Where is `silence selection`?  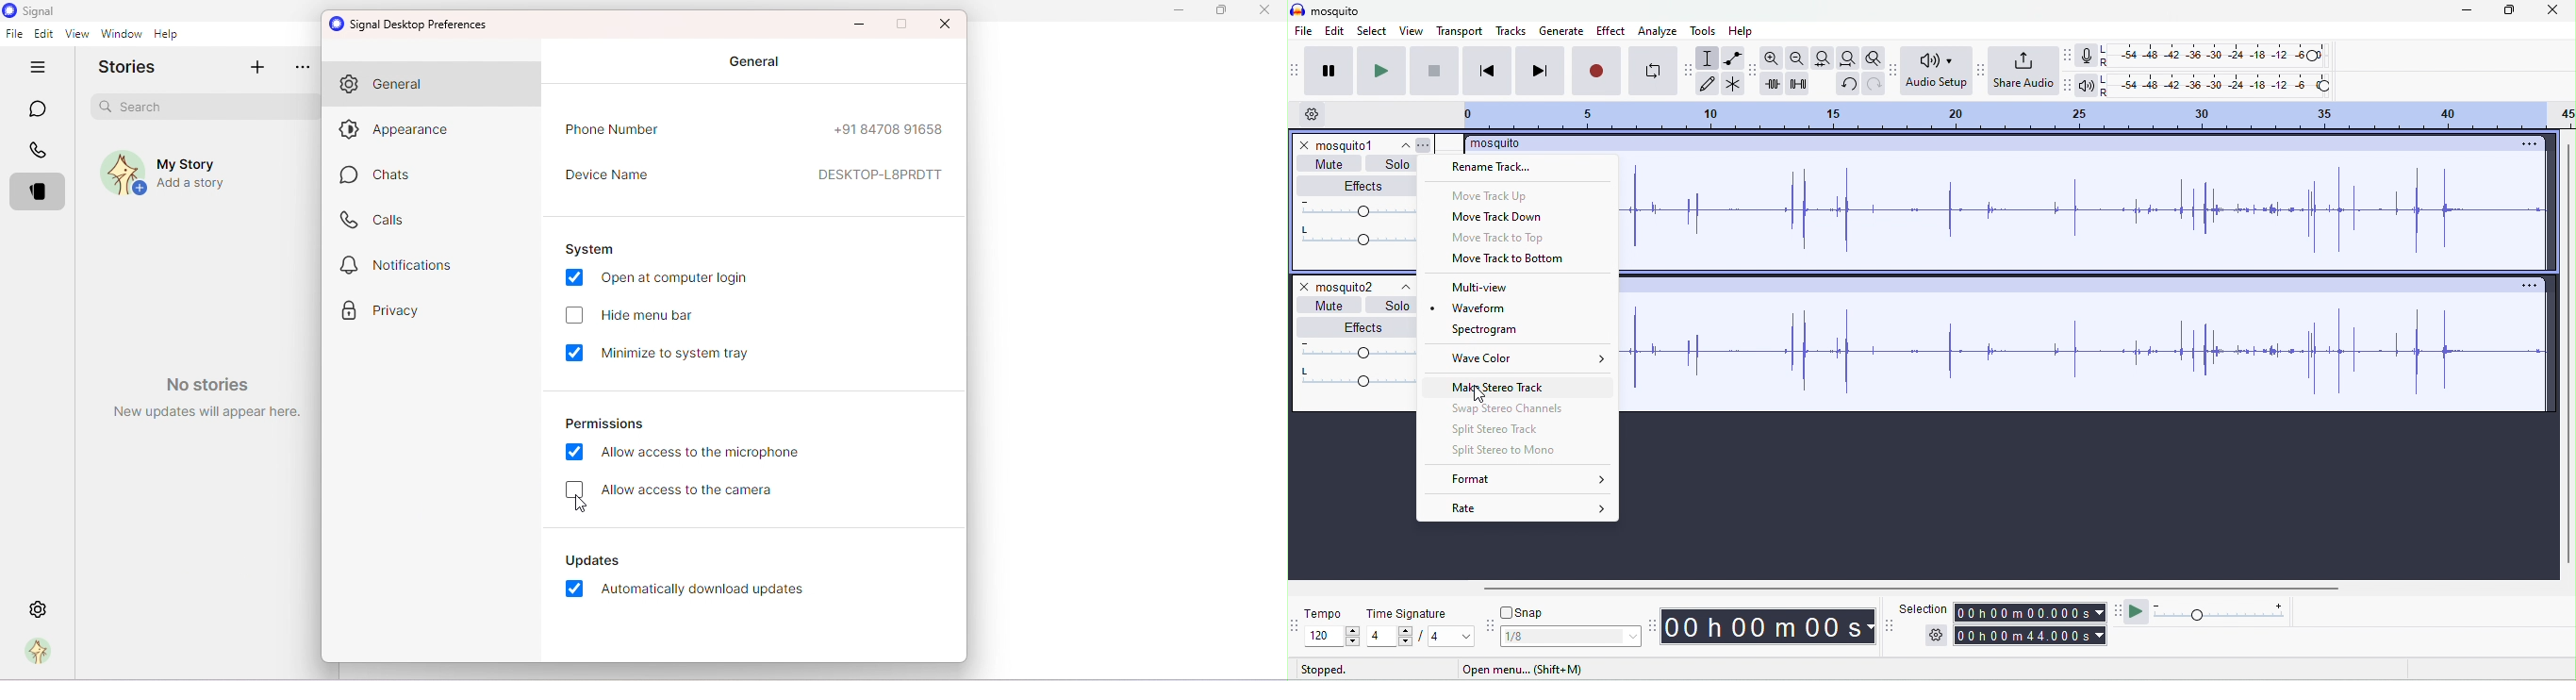 silence selection is located at coordinates (1799, 83).